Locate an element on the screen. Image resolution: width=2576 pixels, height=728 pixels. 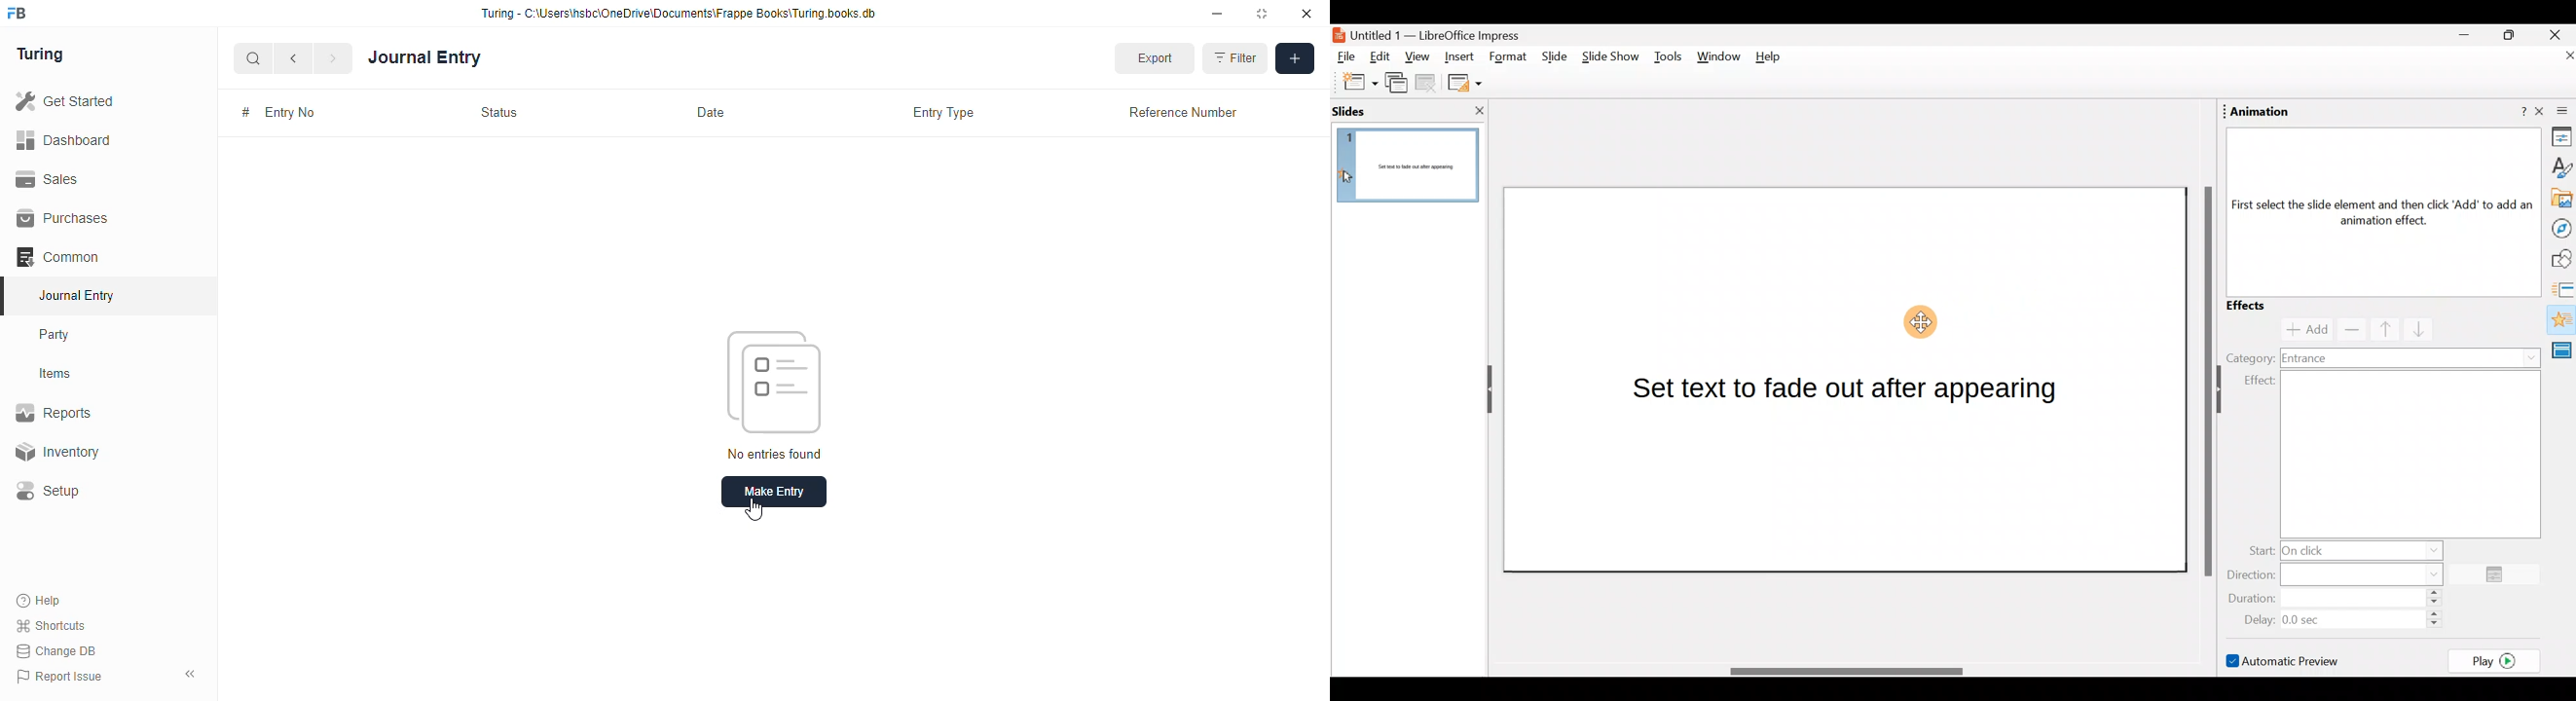
setup is located at coordinates (50, 492).